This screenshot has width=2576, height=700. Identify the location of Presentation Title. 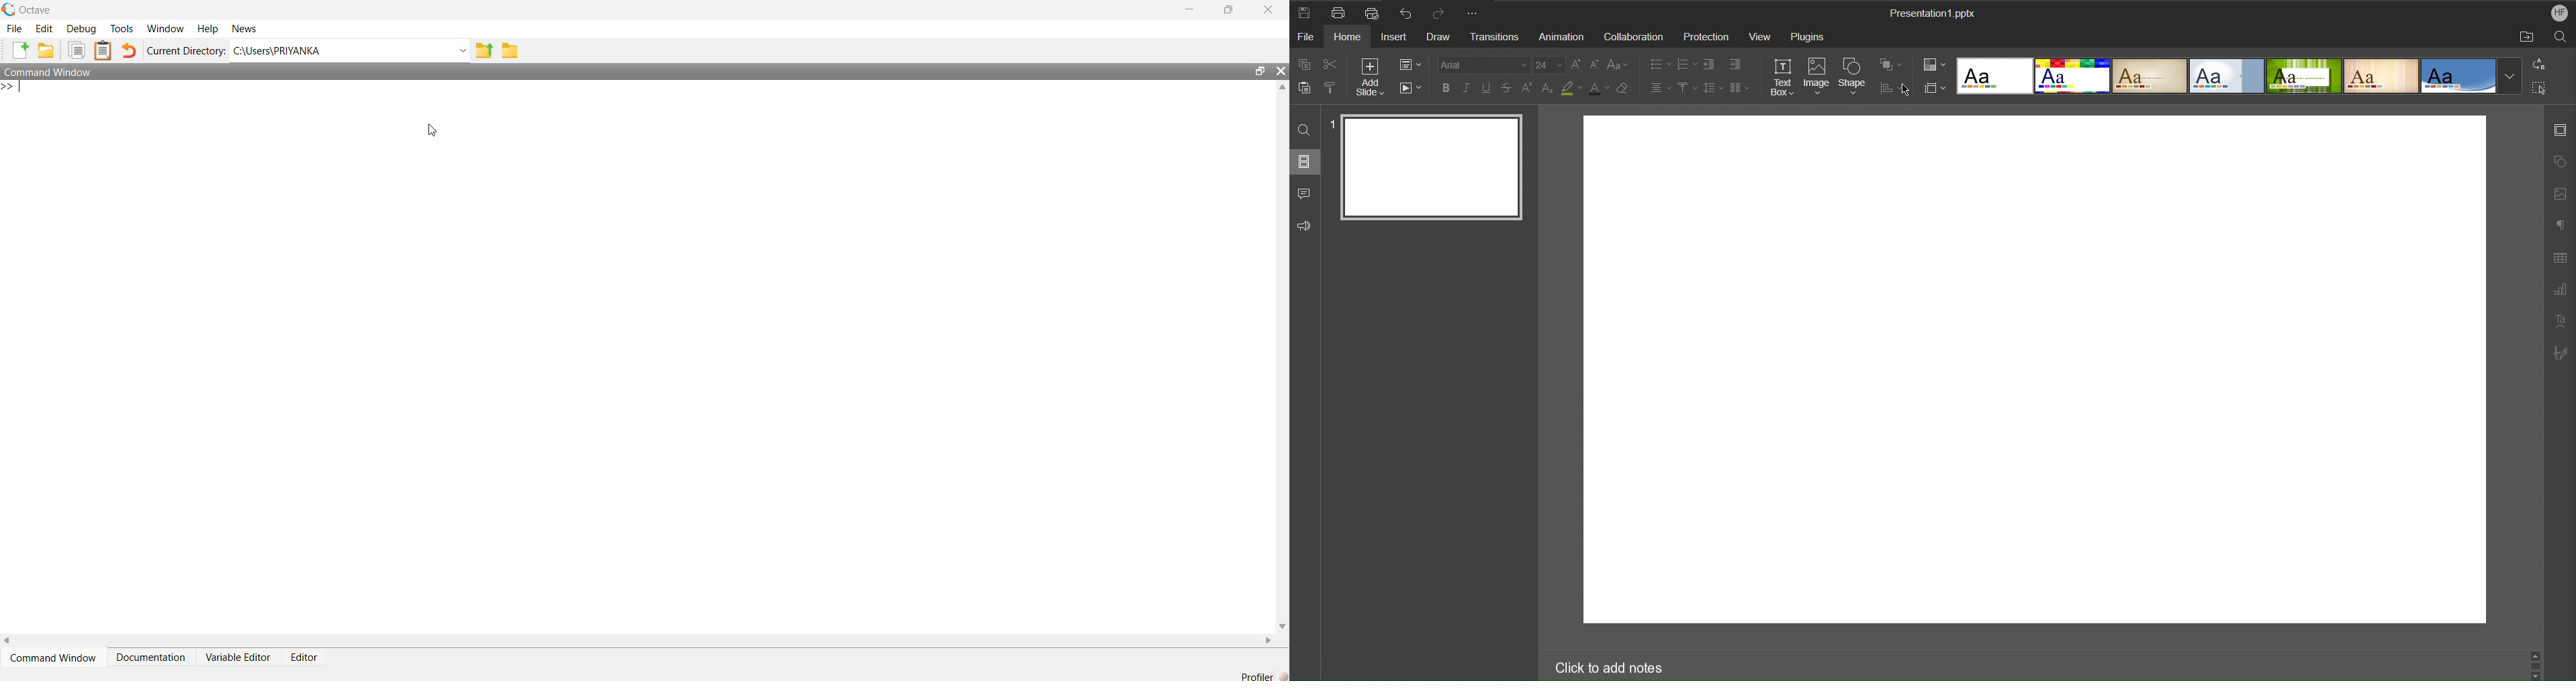
(1933, 12).